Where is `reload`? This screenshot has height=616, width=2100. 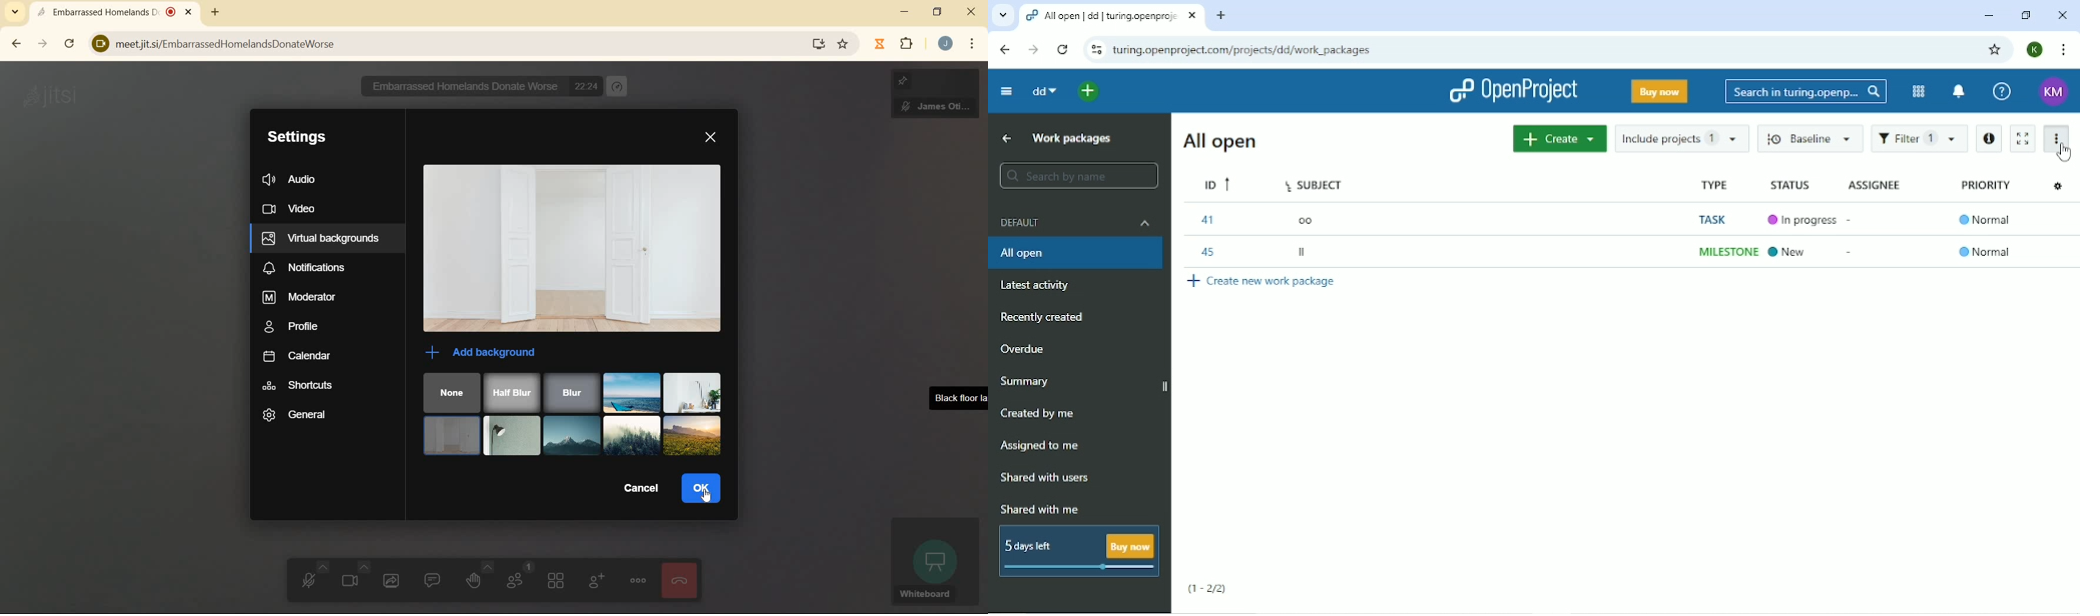 reload is located at coordinates (1061, 48).